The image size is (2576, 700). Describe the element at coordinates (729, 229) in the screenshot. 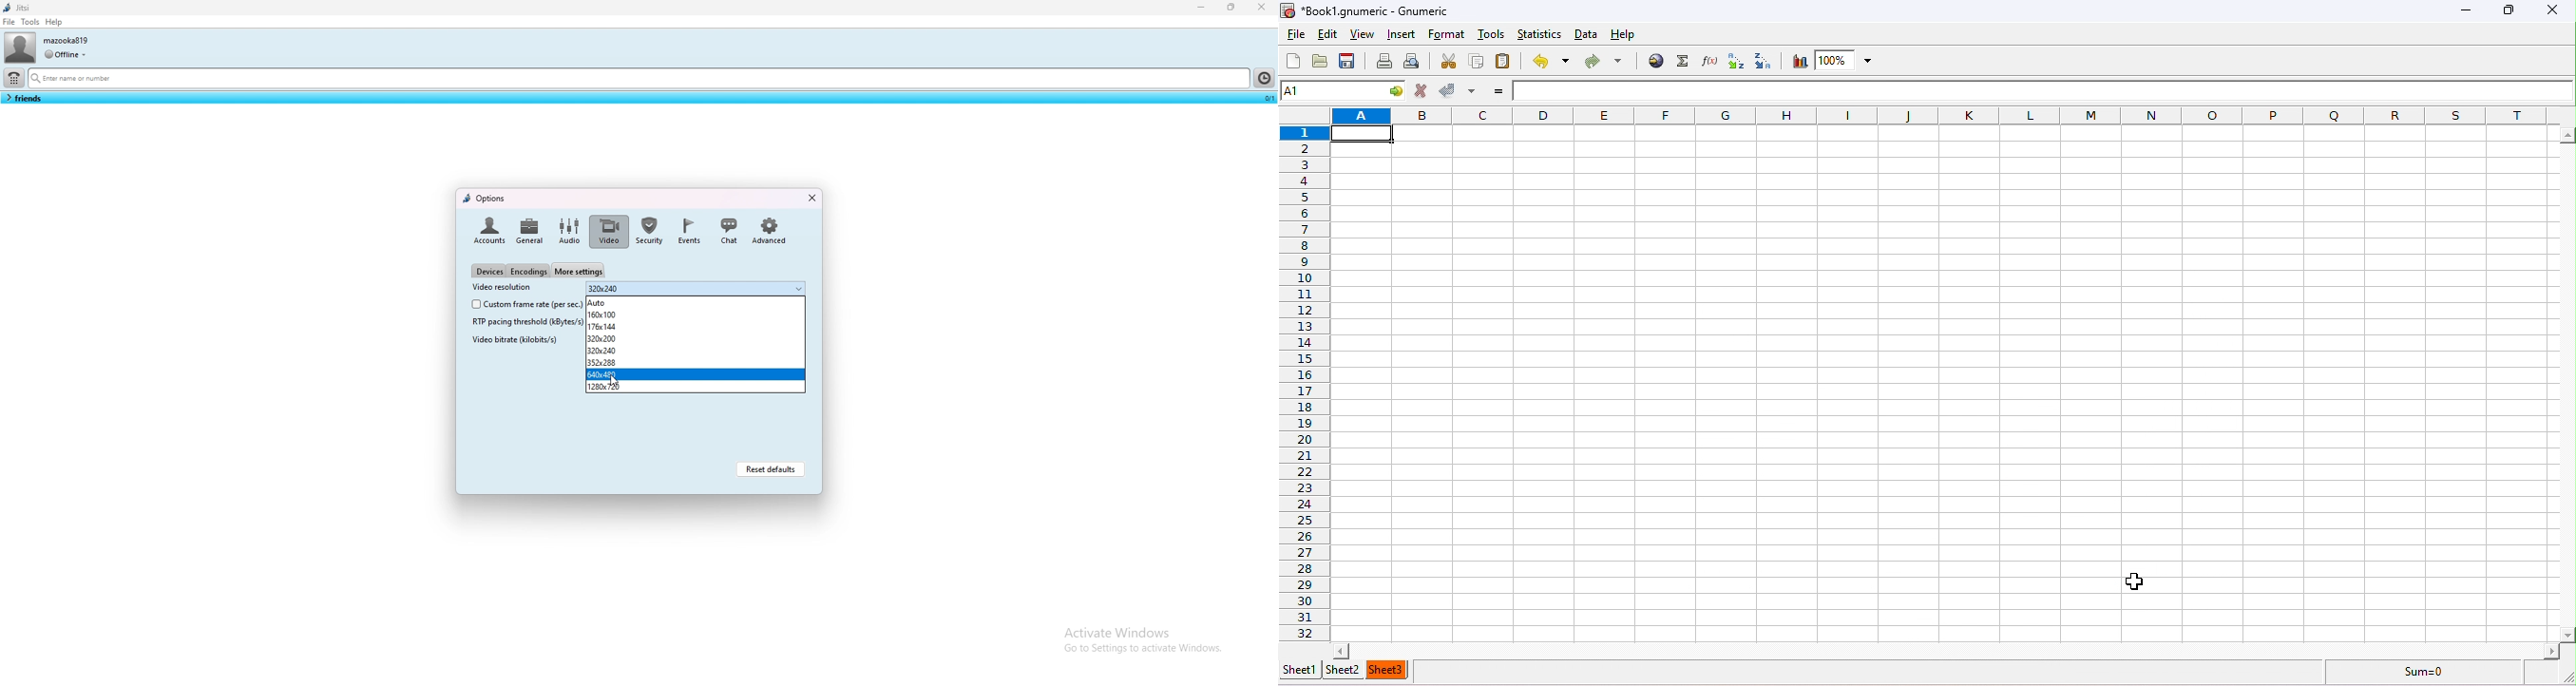

I see `chat` at that location.